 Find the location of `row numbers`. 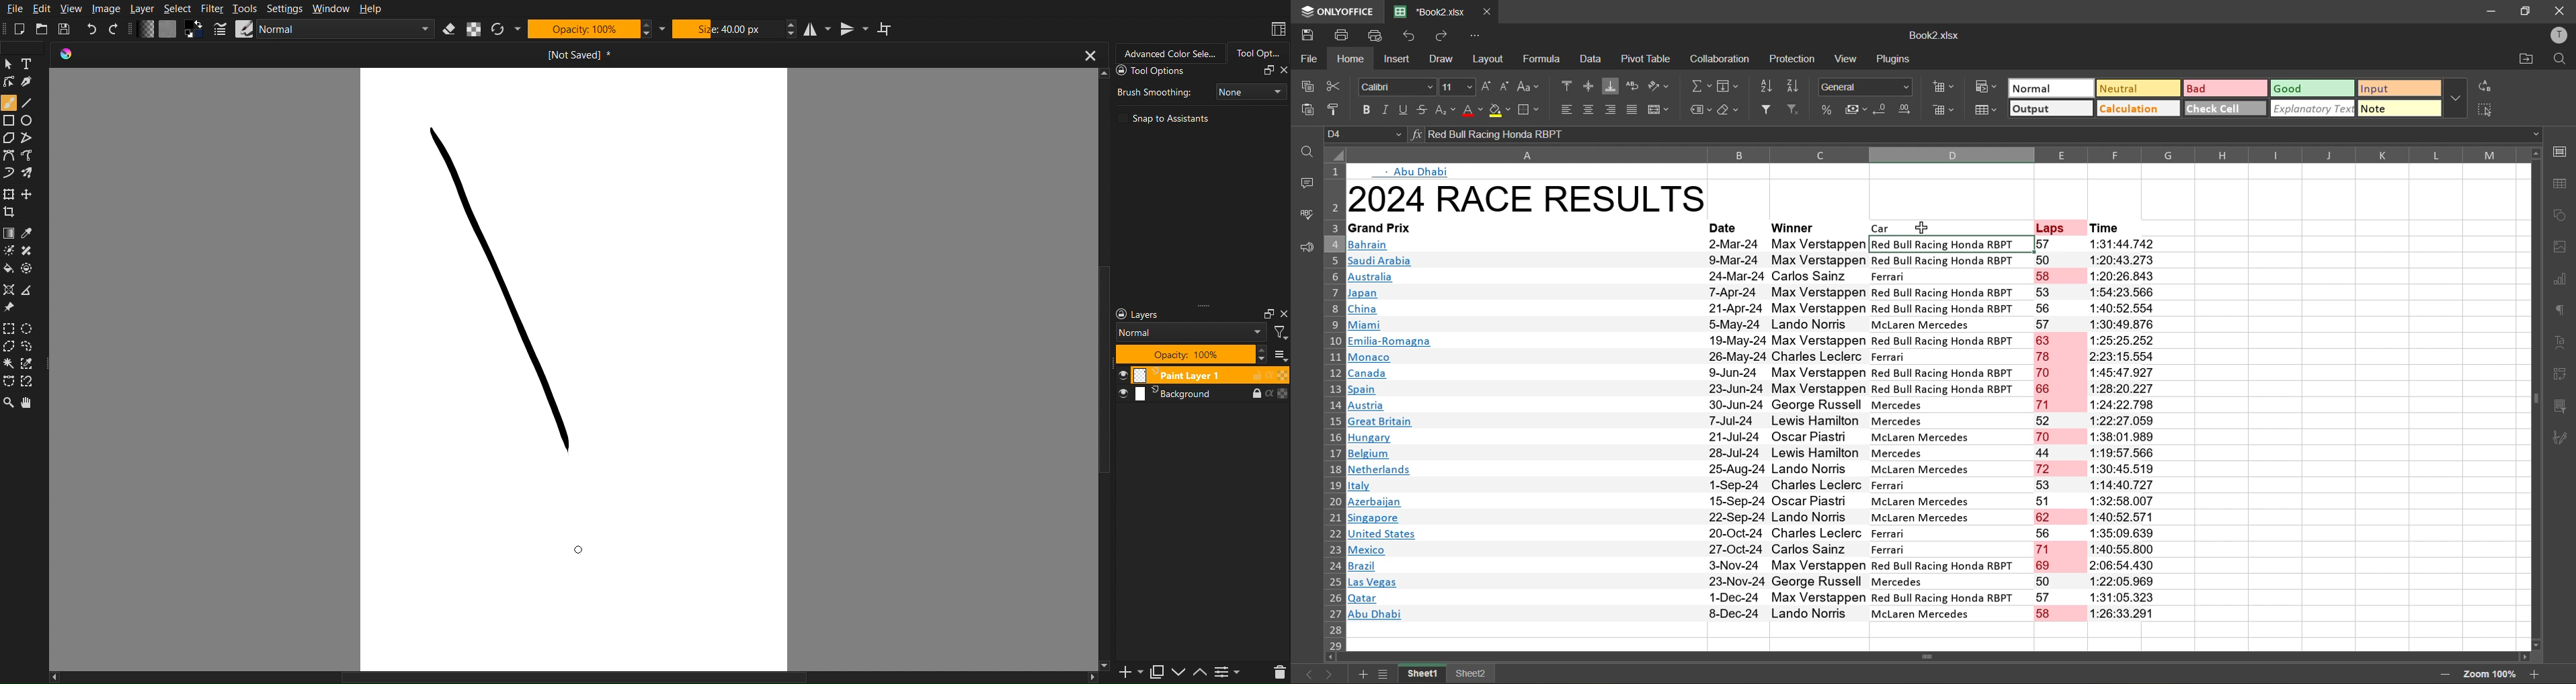

row numbers is located at coordinates (1332, 412).